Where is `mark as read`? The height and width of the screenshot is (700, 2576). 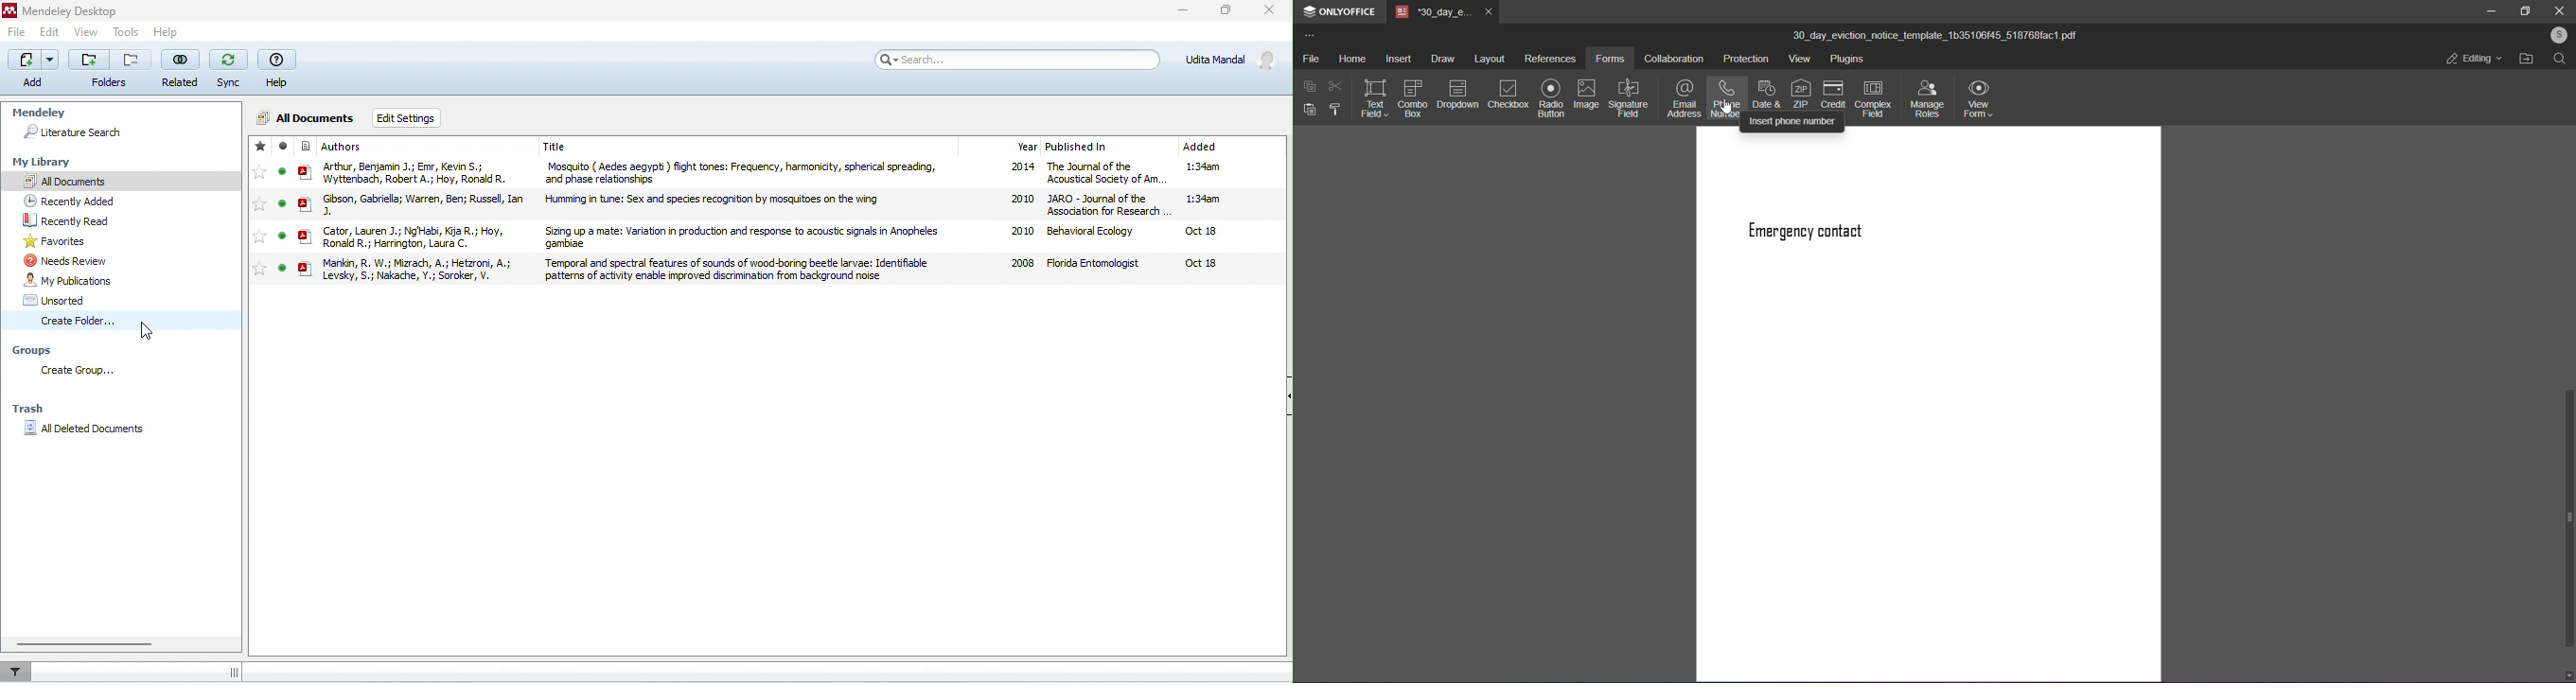 mark as read is located at coordinates (284, 173).